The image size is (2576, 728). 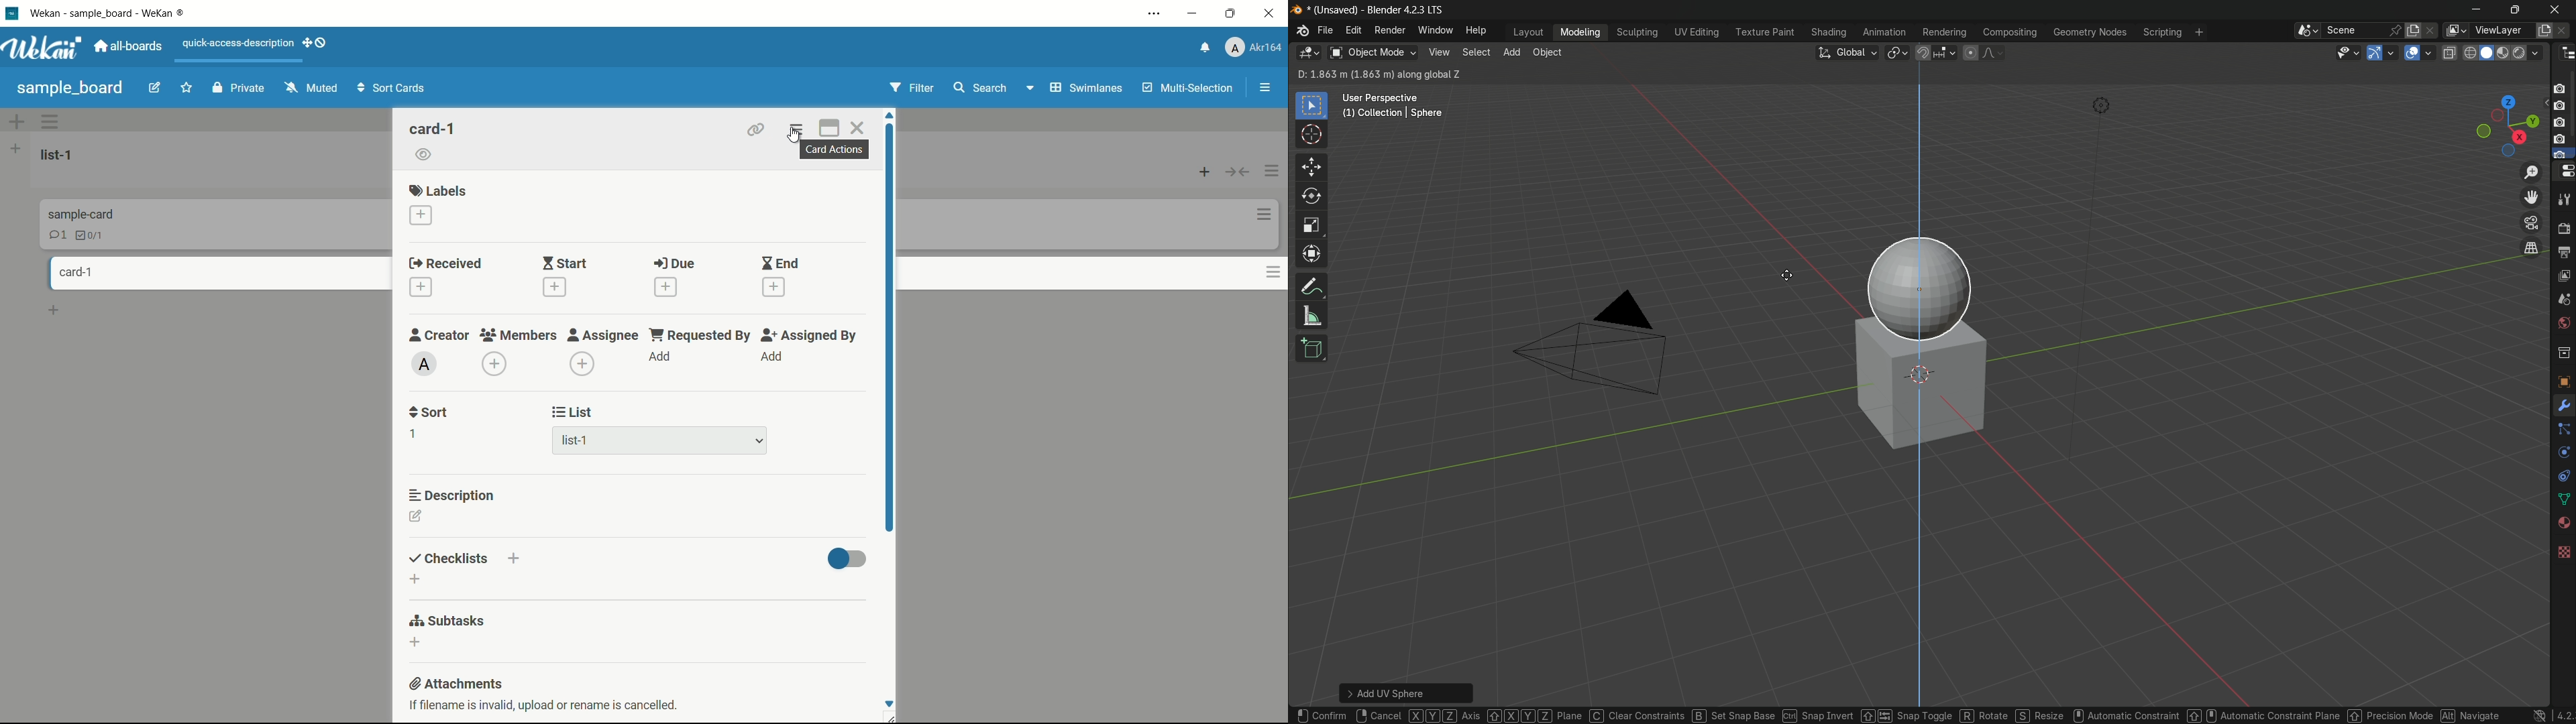 What do you see at coordinates (184, 88) in the screenshot?
I see `favorite` at bounding box center [184, 88].